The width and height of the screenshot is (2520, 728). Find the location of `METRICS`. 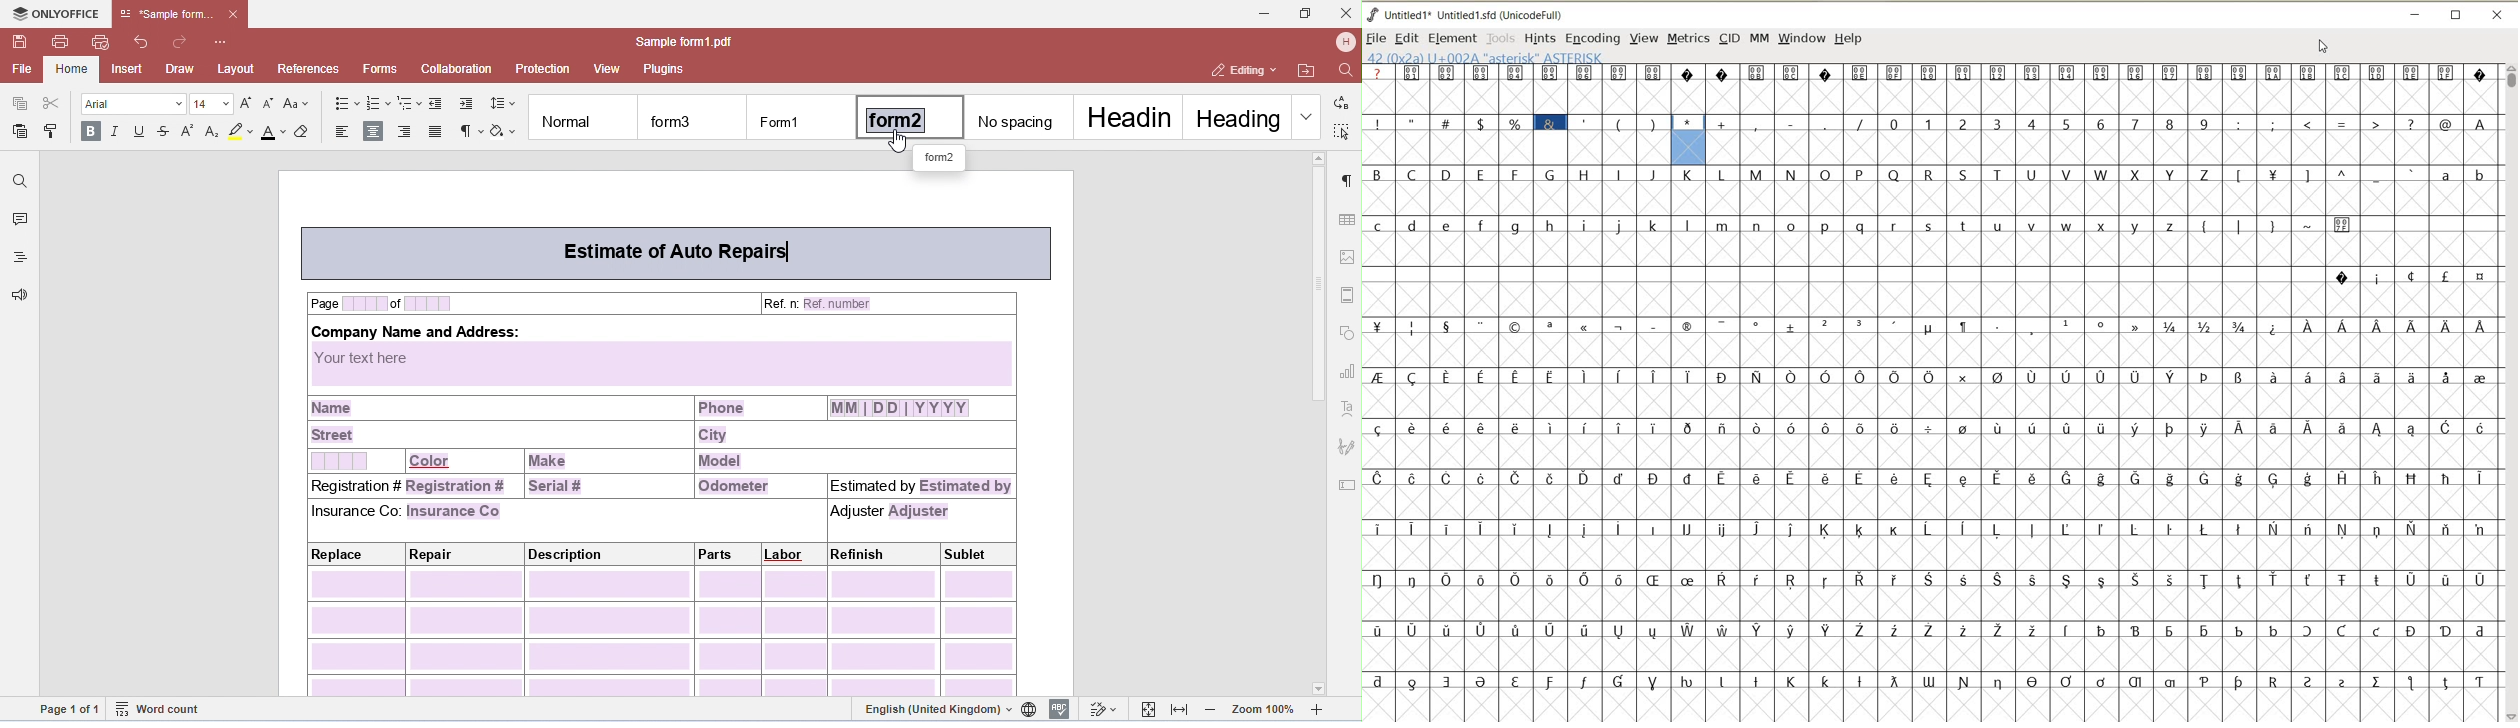

METRICS is located at coordinates (1687, 39).